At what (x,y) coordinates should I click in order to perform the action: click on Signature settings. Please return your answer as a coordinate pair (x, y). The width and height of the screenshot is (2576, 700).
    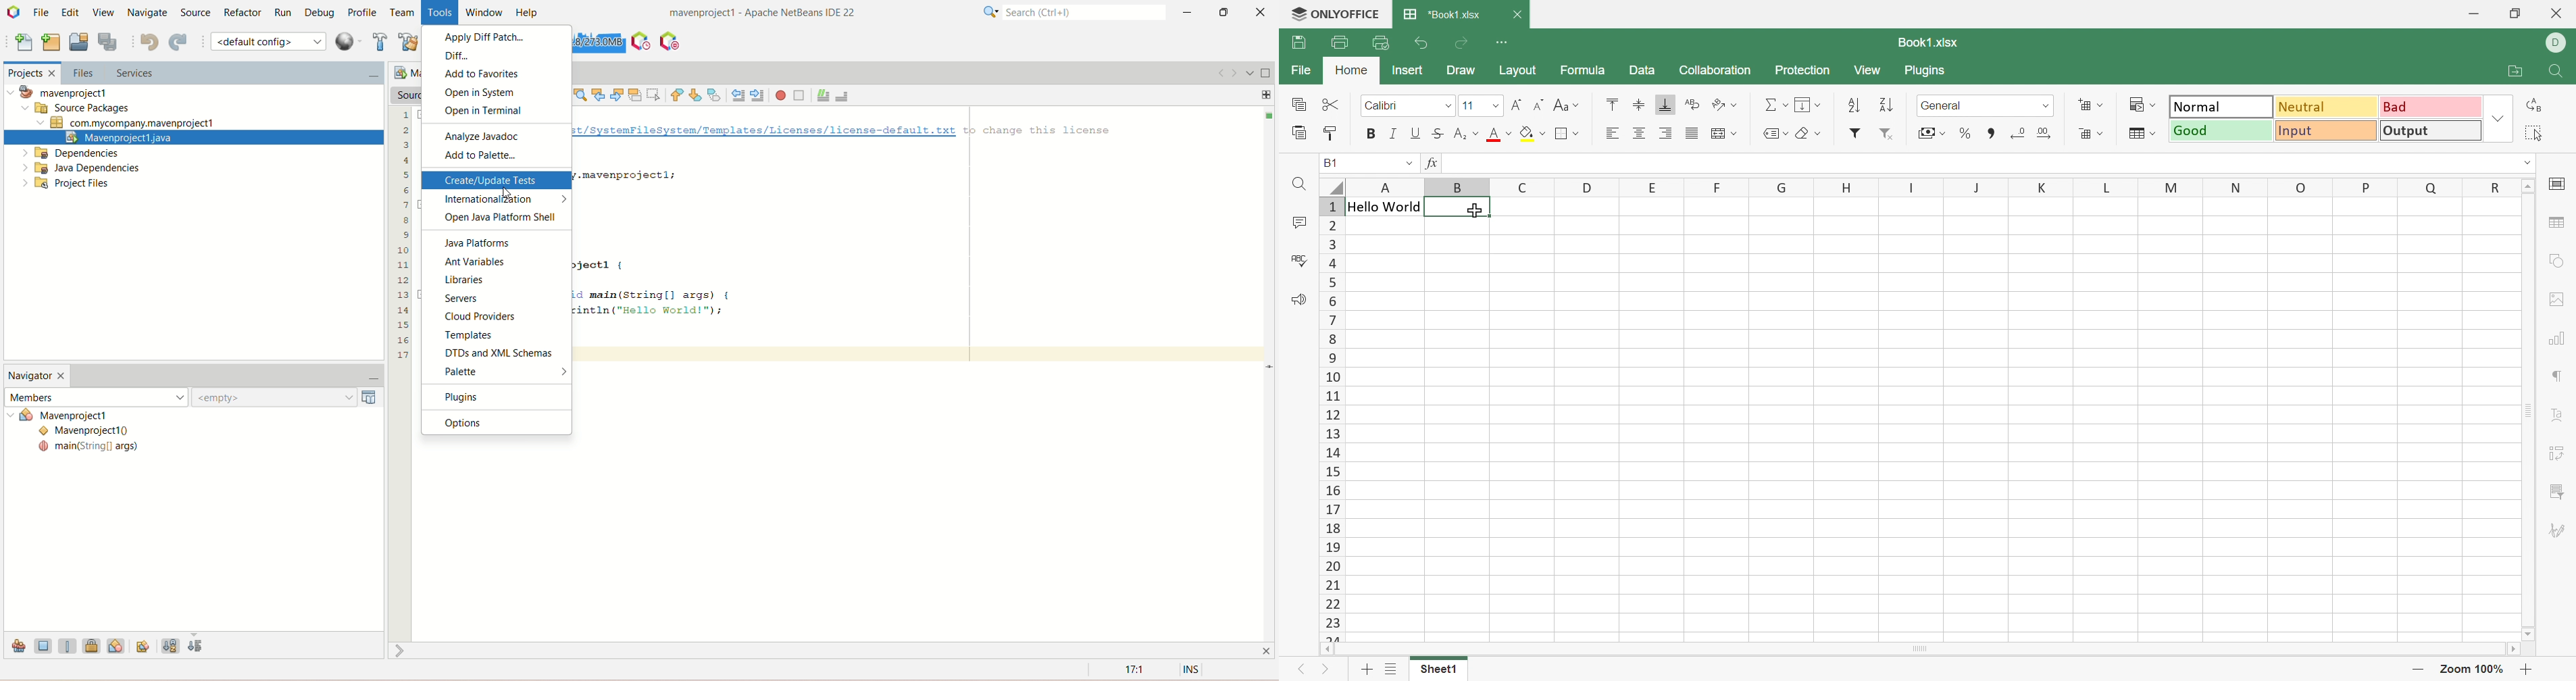
    Looking at the image, I should click on (2558, 530).